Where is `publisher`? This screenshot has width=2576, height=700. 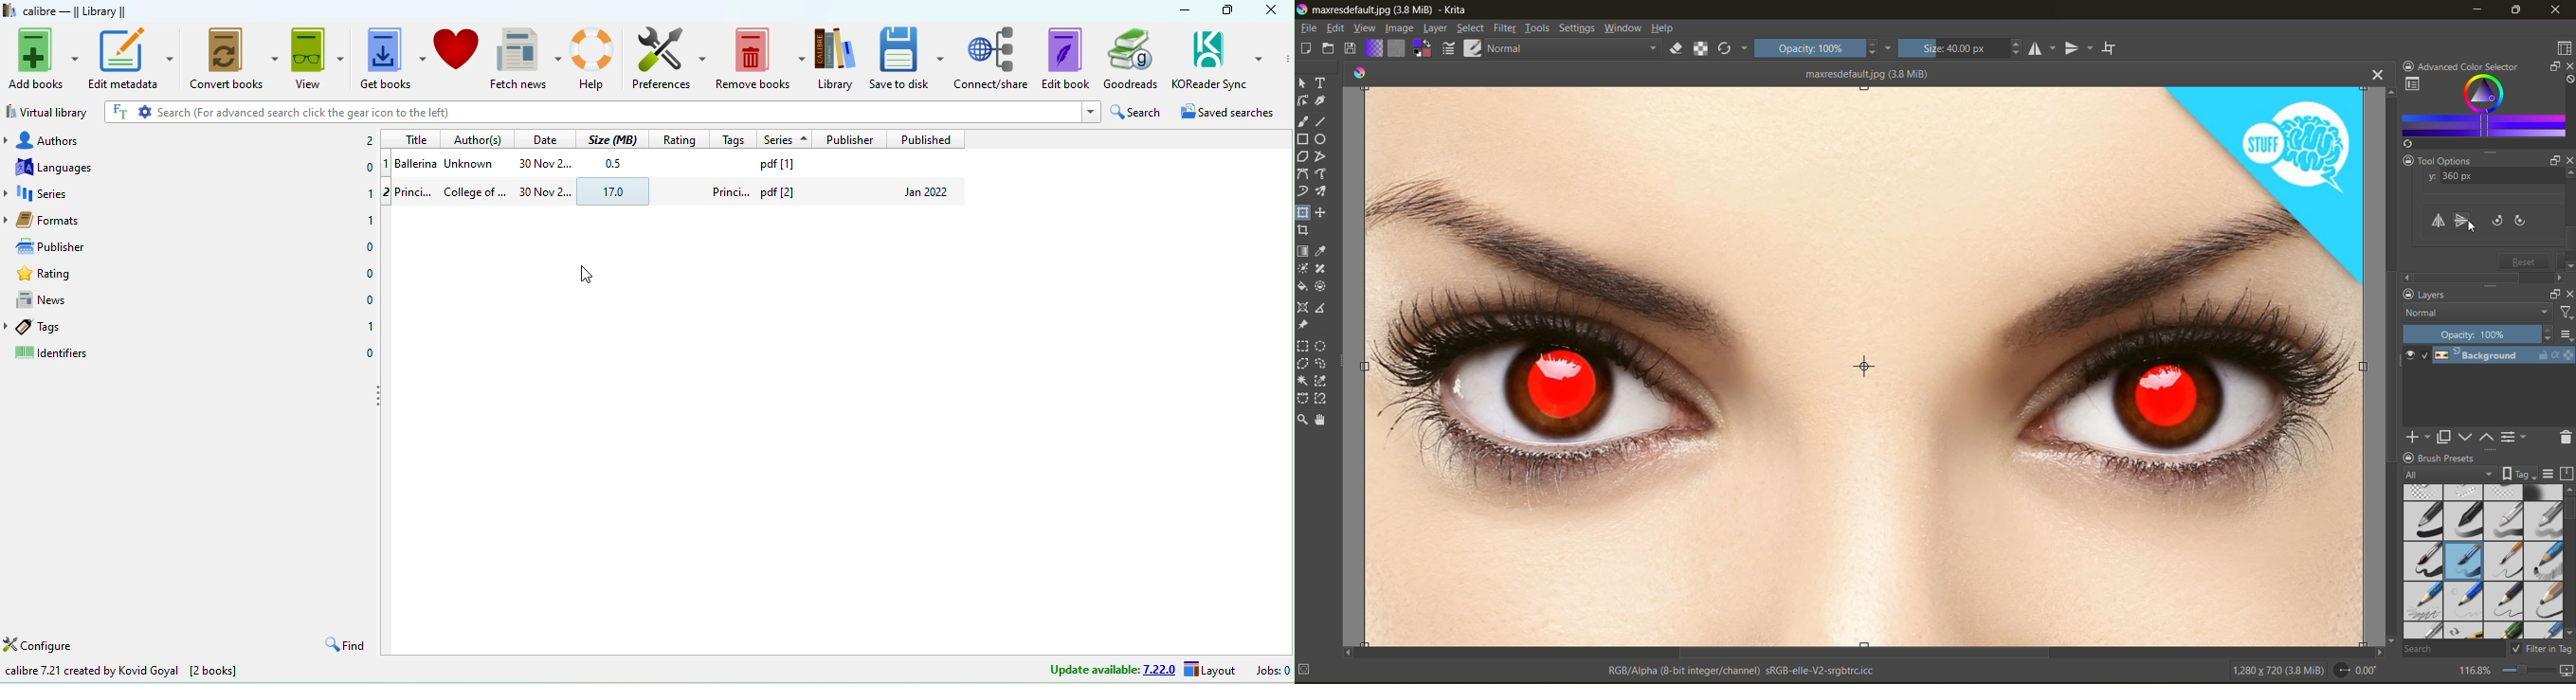 publisher is located at coordinates (72, 245).